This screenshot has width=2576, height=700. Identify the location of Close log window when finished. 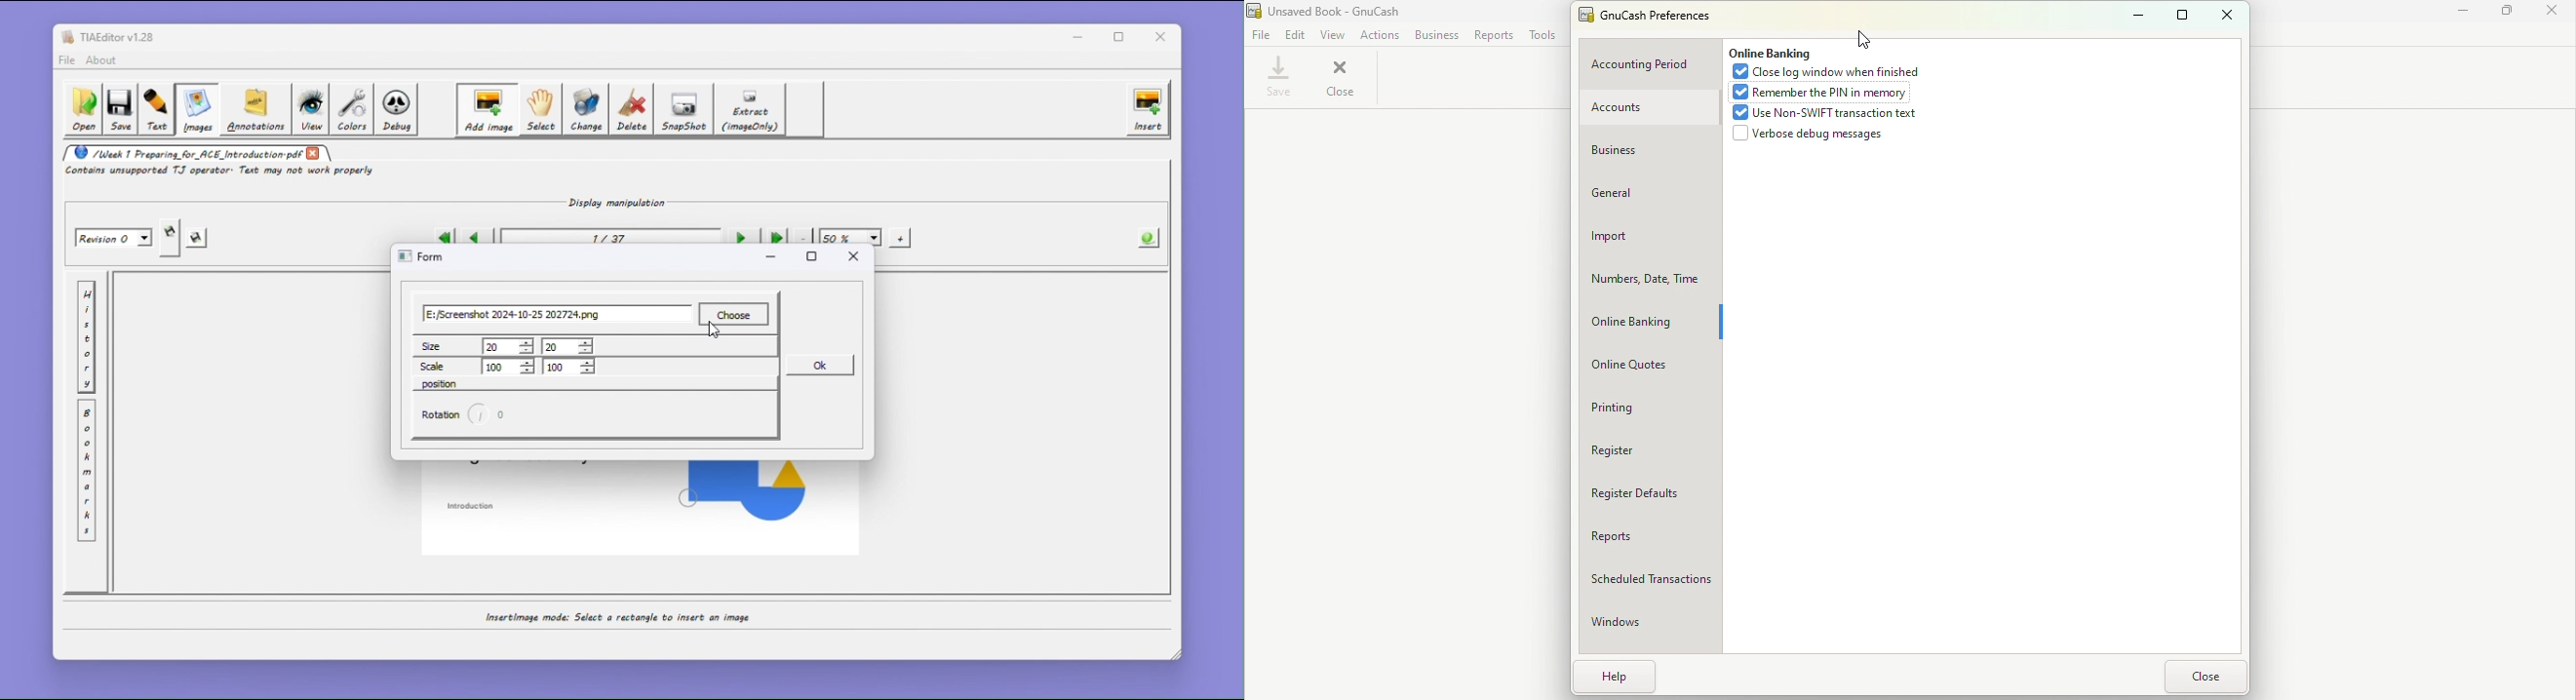
(1832, 73).